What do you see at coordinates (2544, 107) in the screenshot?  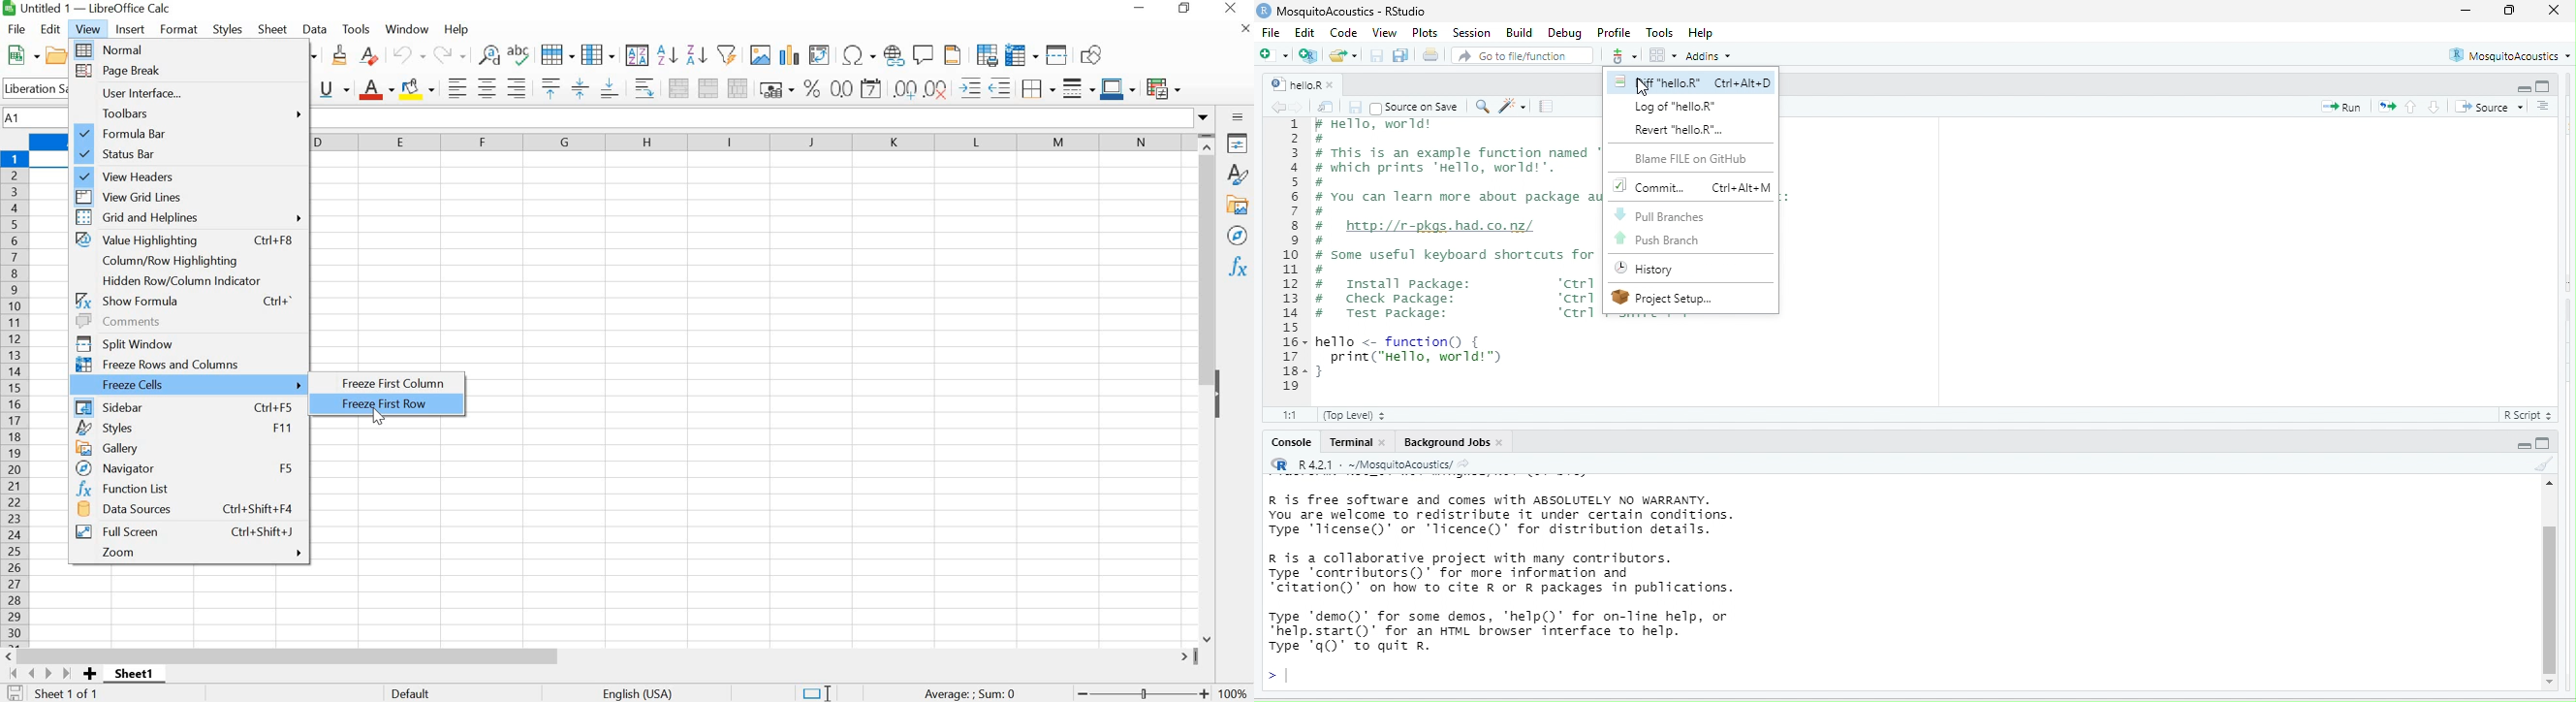 I see `show document outline` at bounding box center [2544, 107].